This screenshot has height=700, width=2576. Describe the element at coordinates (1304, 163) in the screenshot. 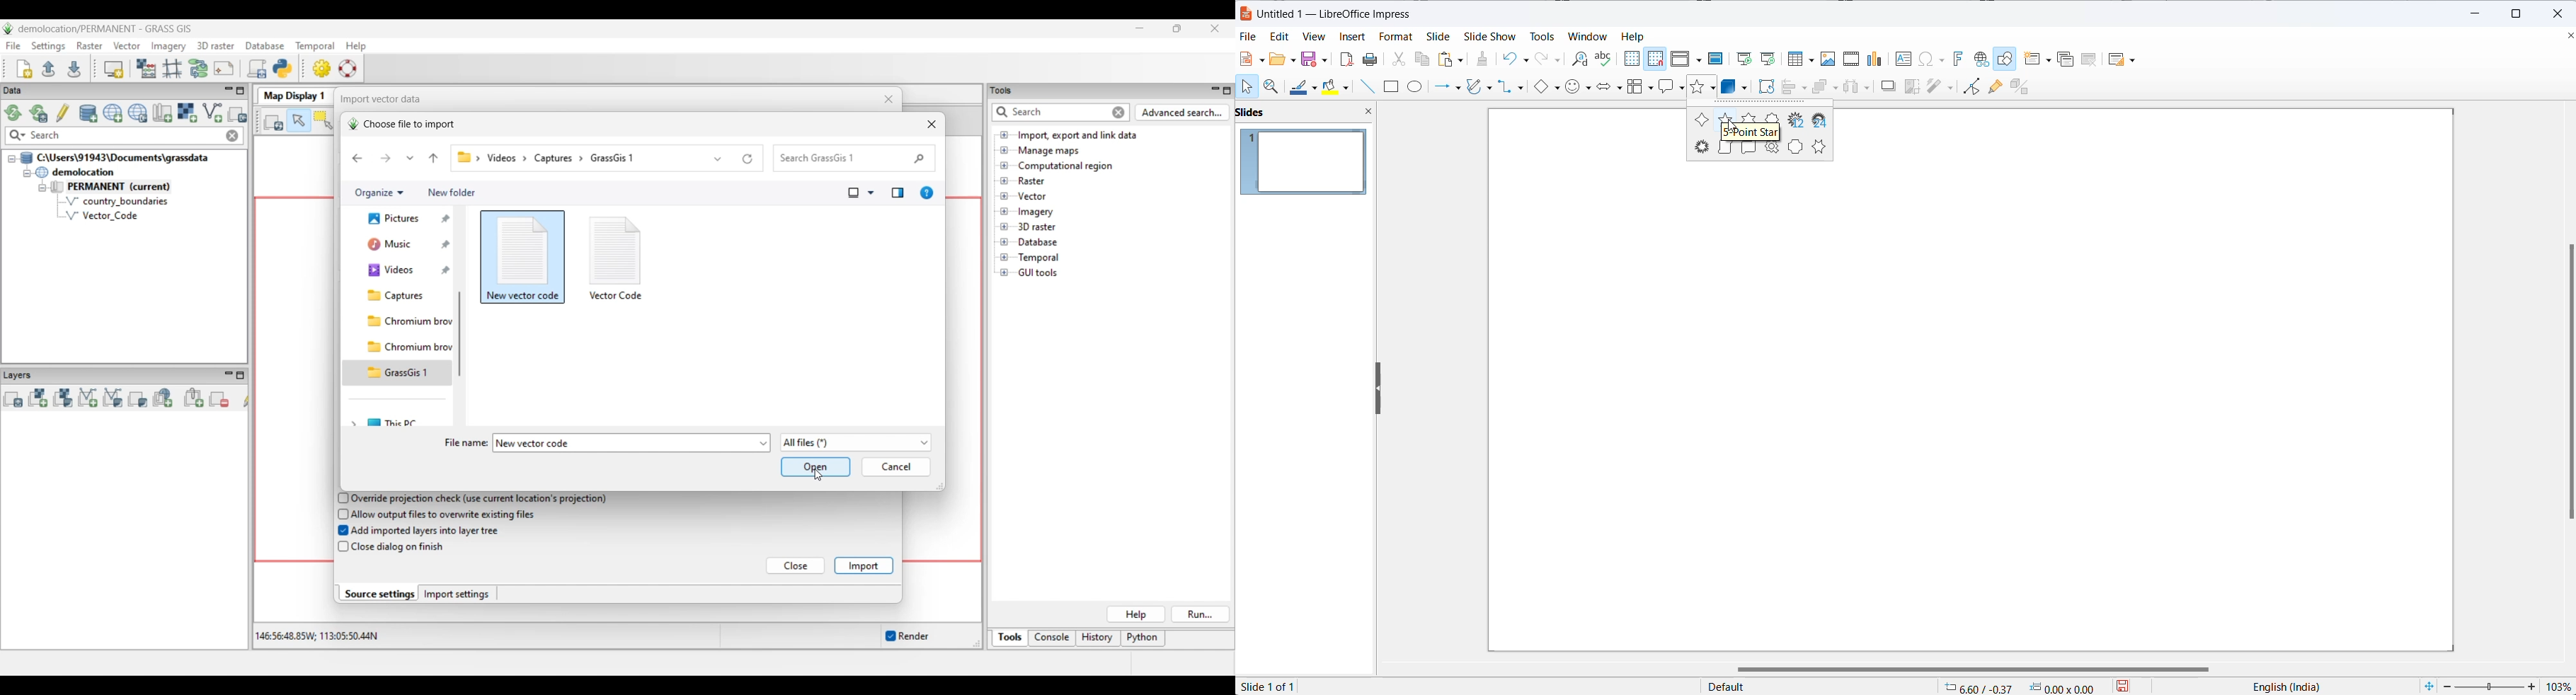

I see `slide preview` at that location.